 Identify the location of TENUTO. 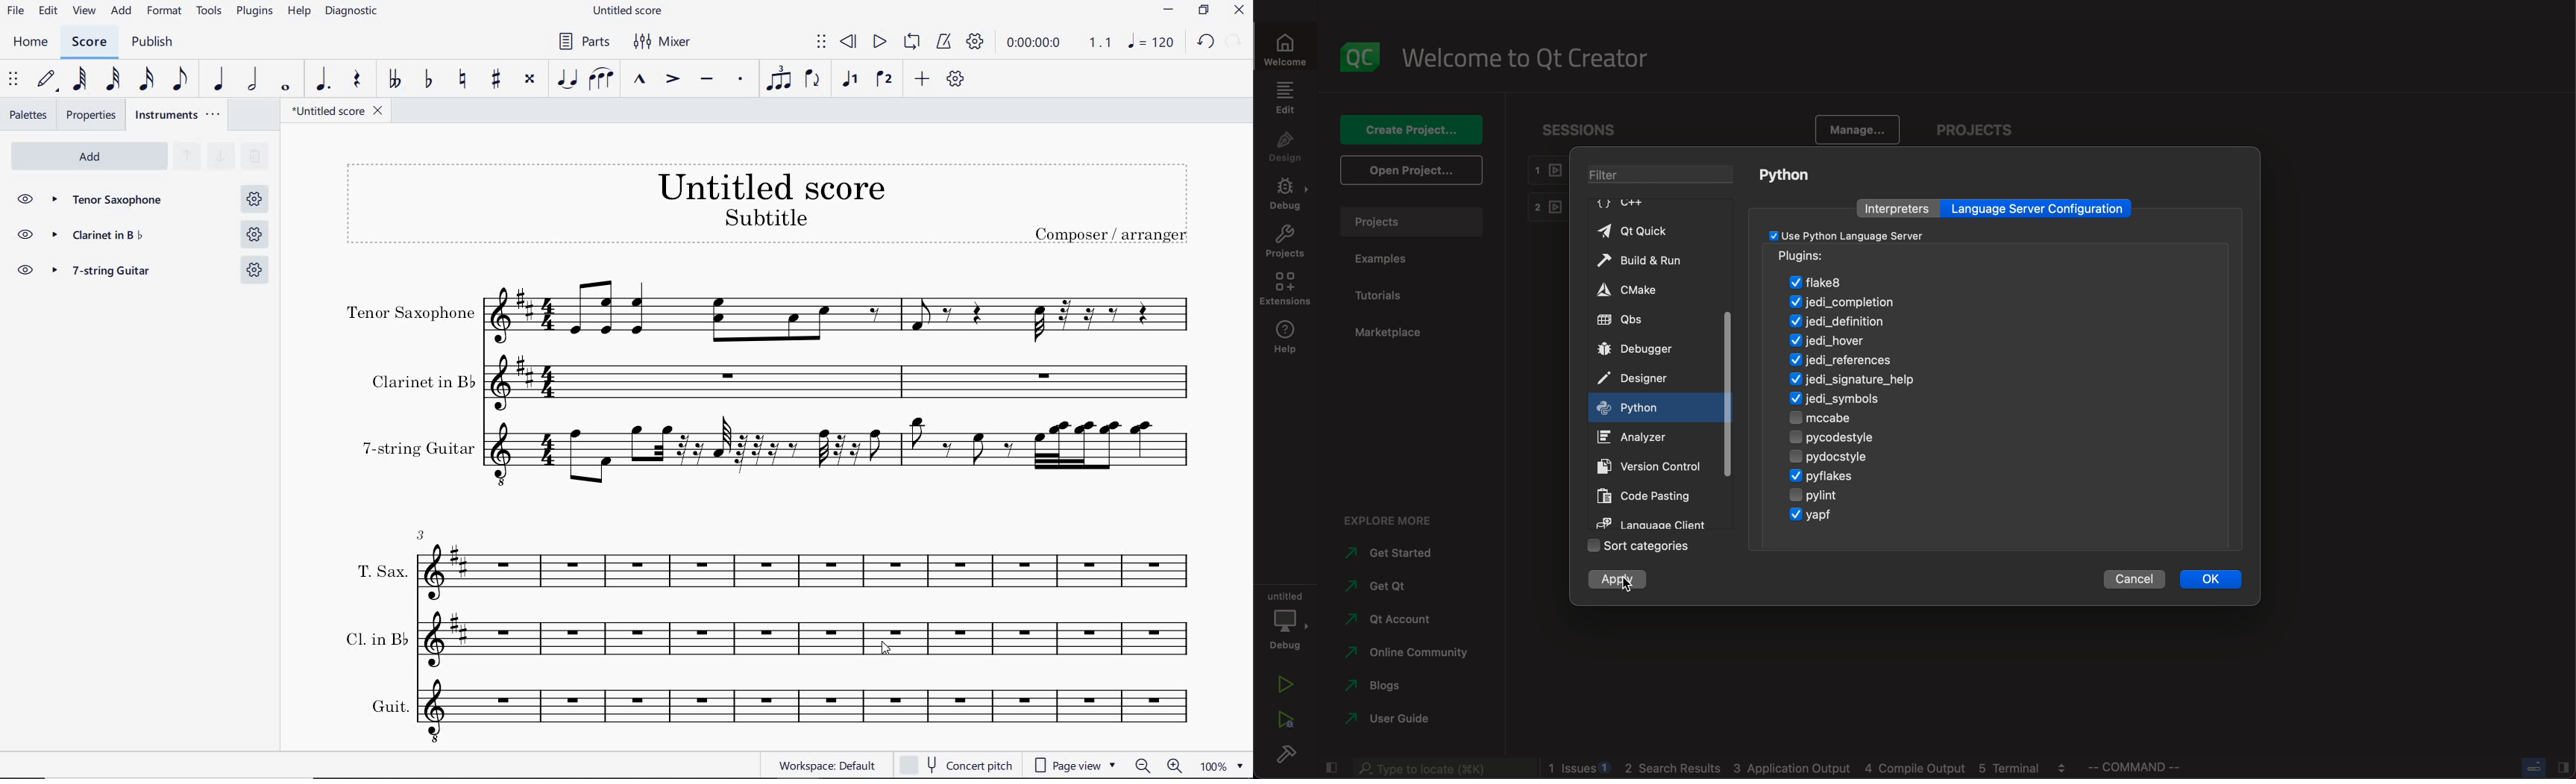
(706, 81).